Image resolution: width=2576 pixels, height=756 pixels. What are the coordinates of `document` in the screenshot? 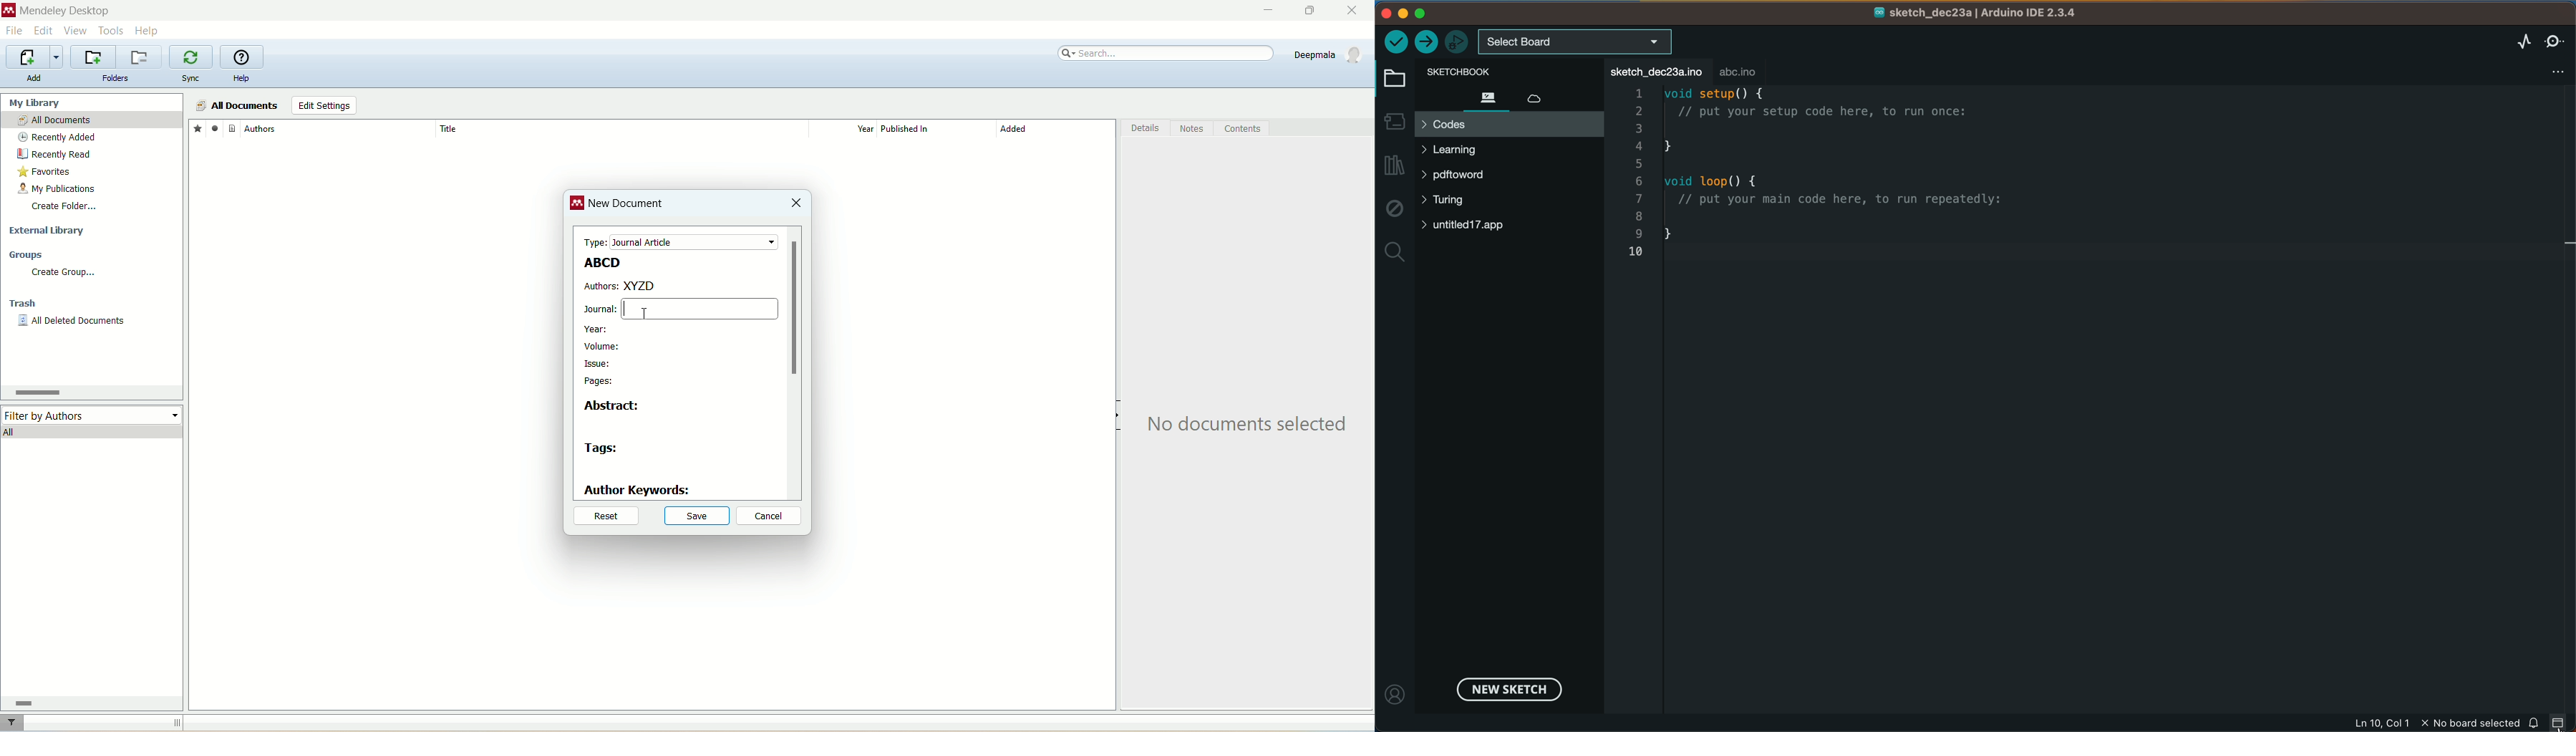 It's located at (232, 127).